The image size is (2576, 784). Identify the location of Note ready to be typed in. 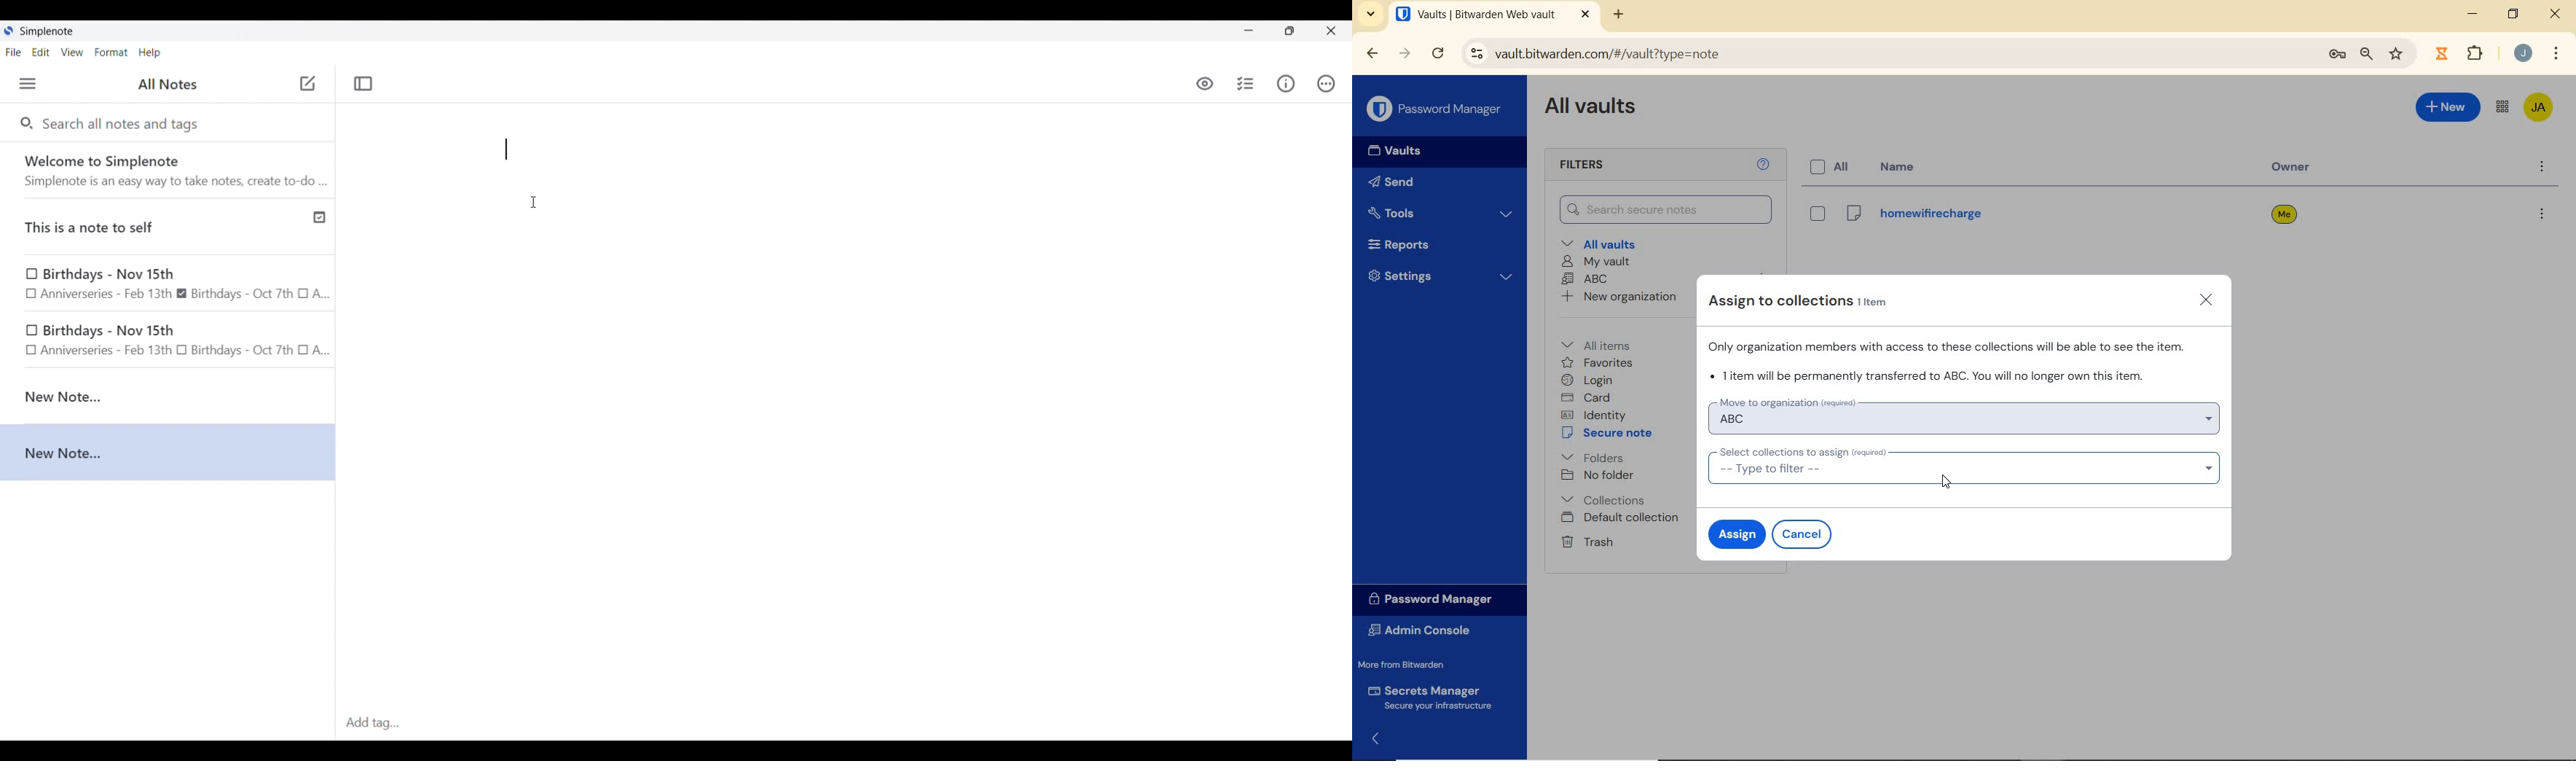
(506, 149).